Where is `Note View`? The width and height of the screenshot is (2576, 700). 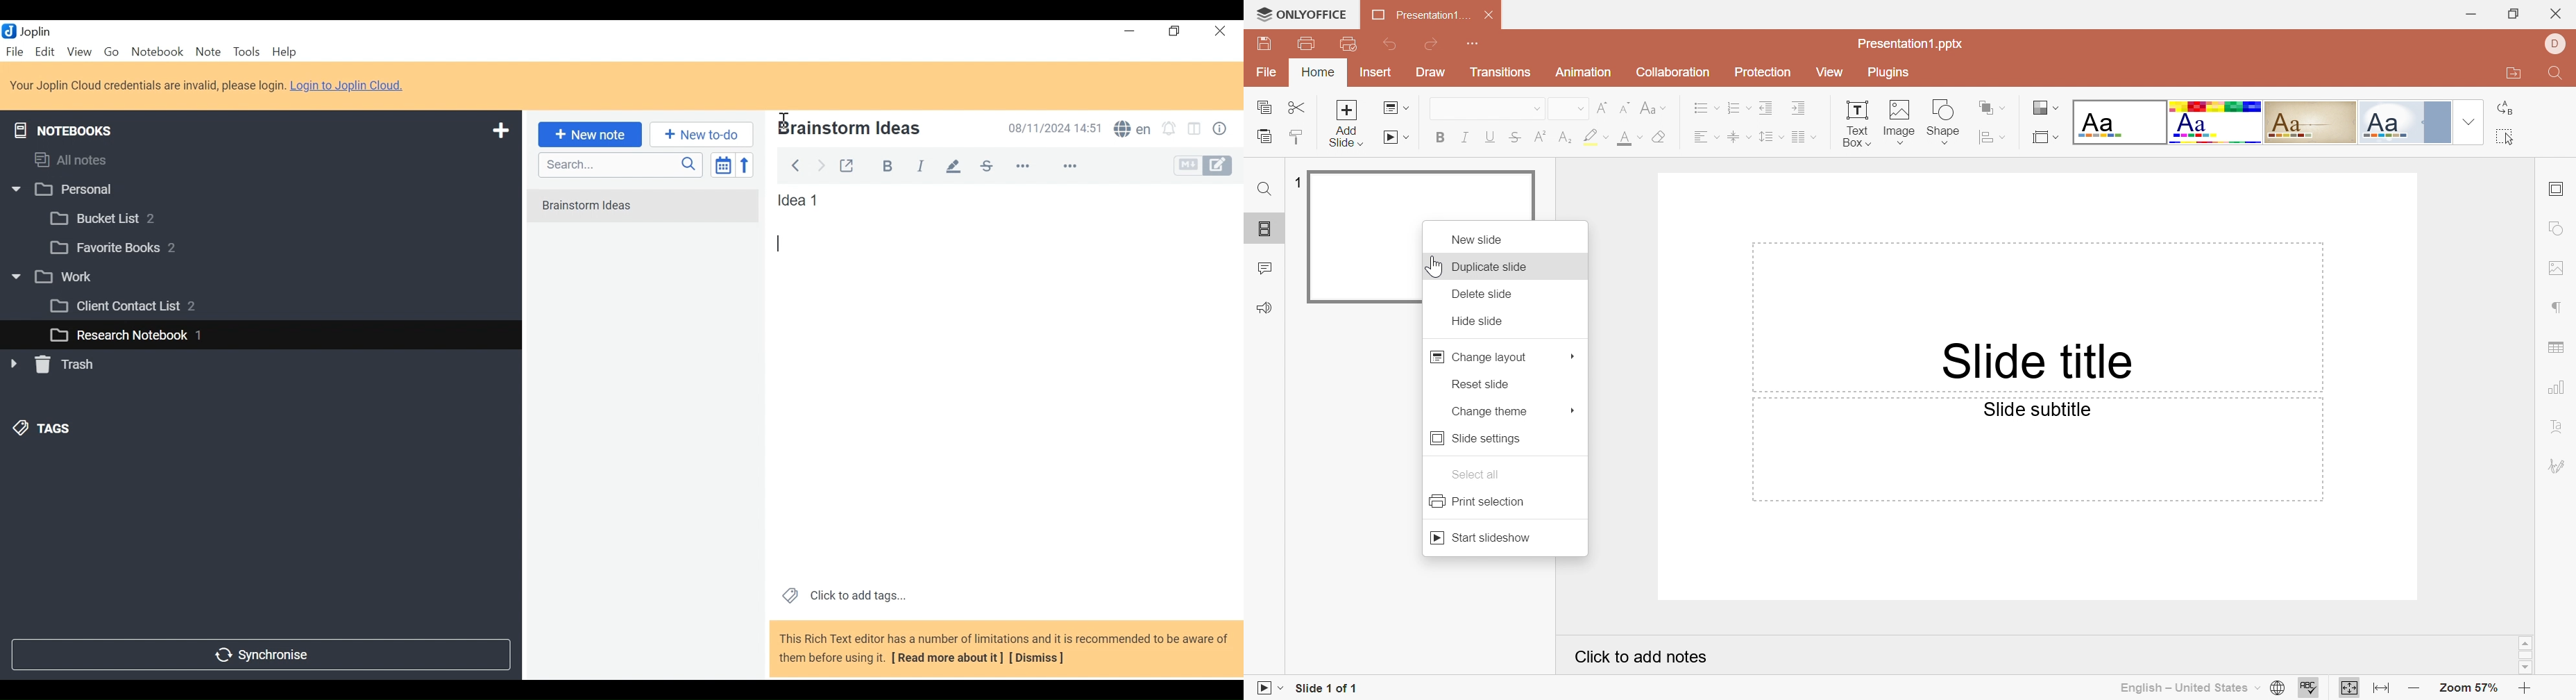
Note View is located at coordinates (784, 243).